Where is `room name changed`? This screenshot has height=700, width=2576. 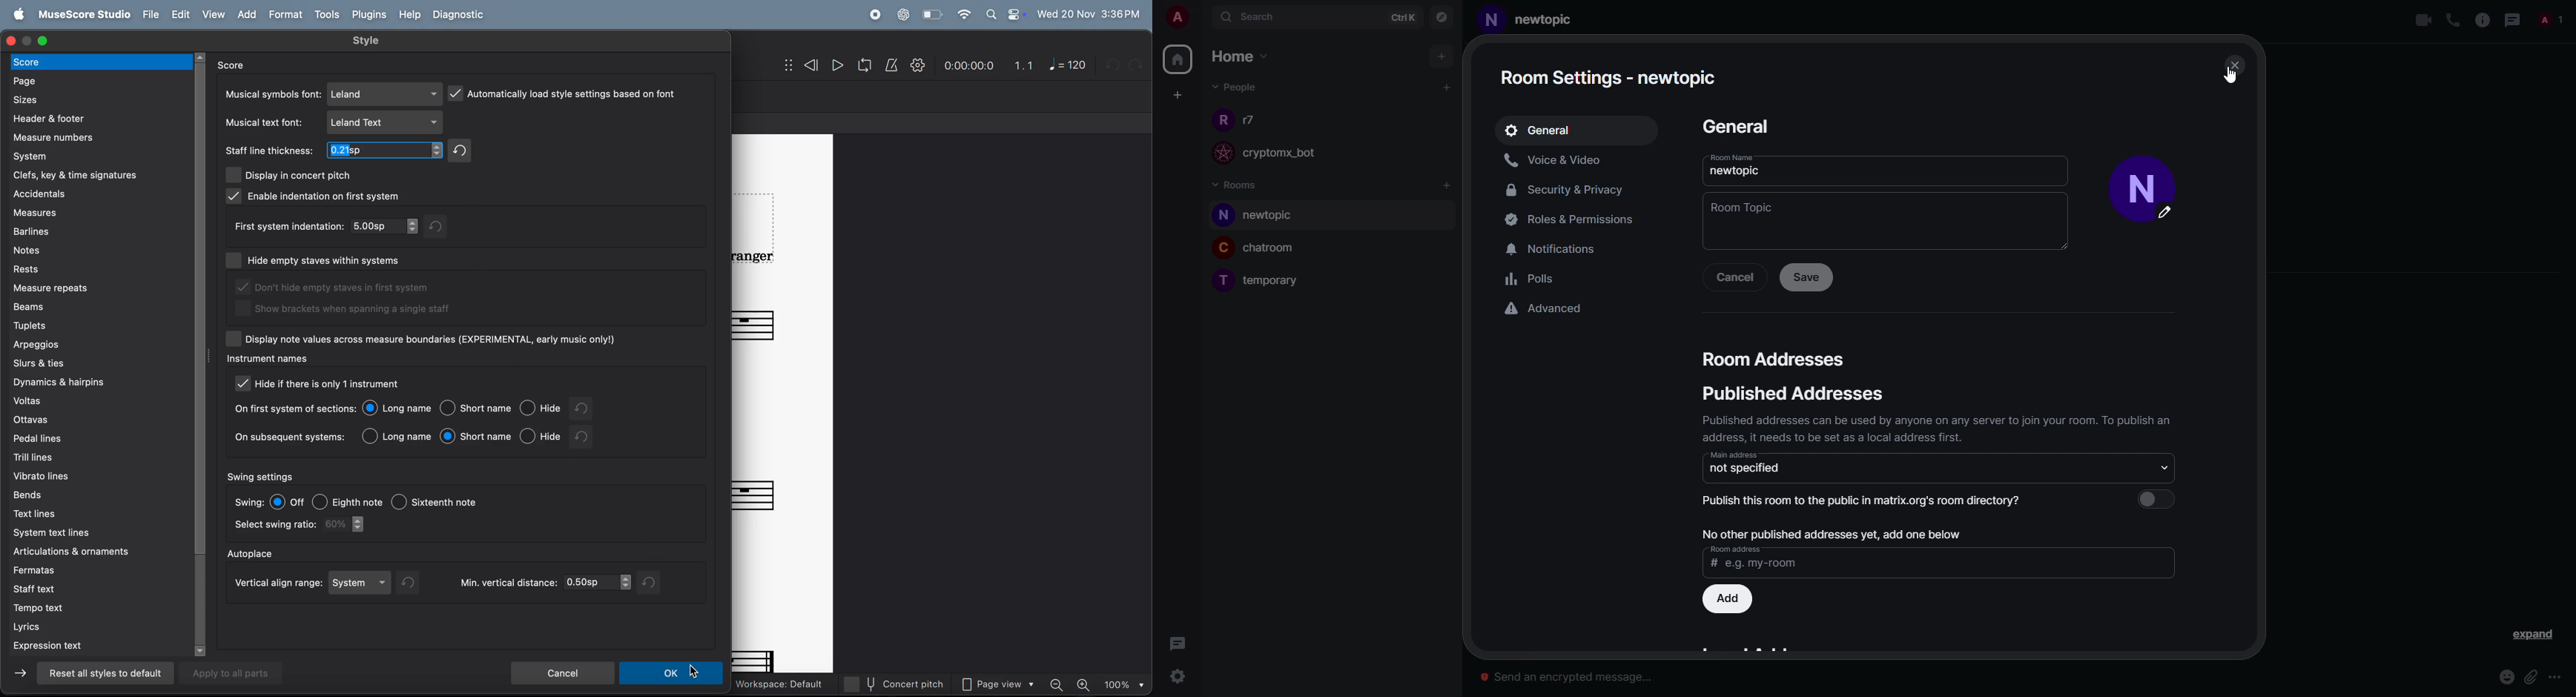
room name changed is located at coordinates (1611, 77).